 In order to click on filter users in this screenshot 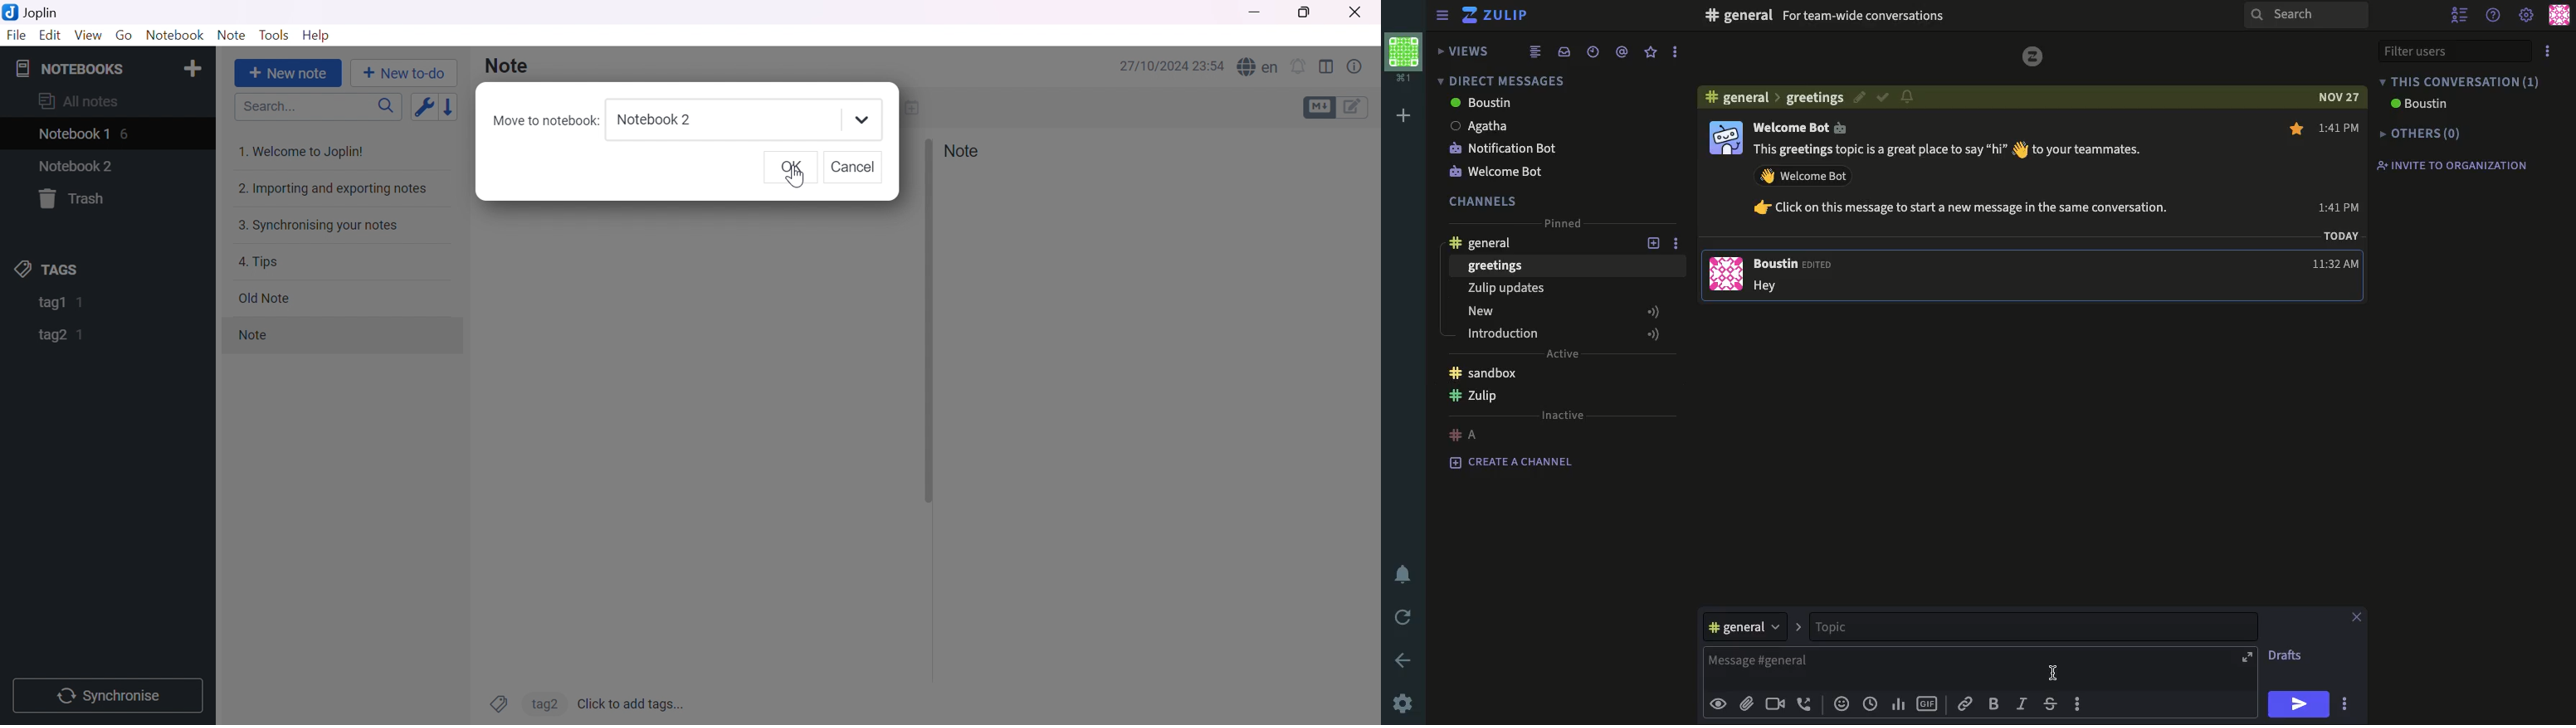, I will do `click(2453, 51)`.